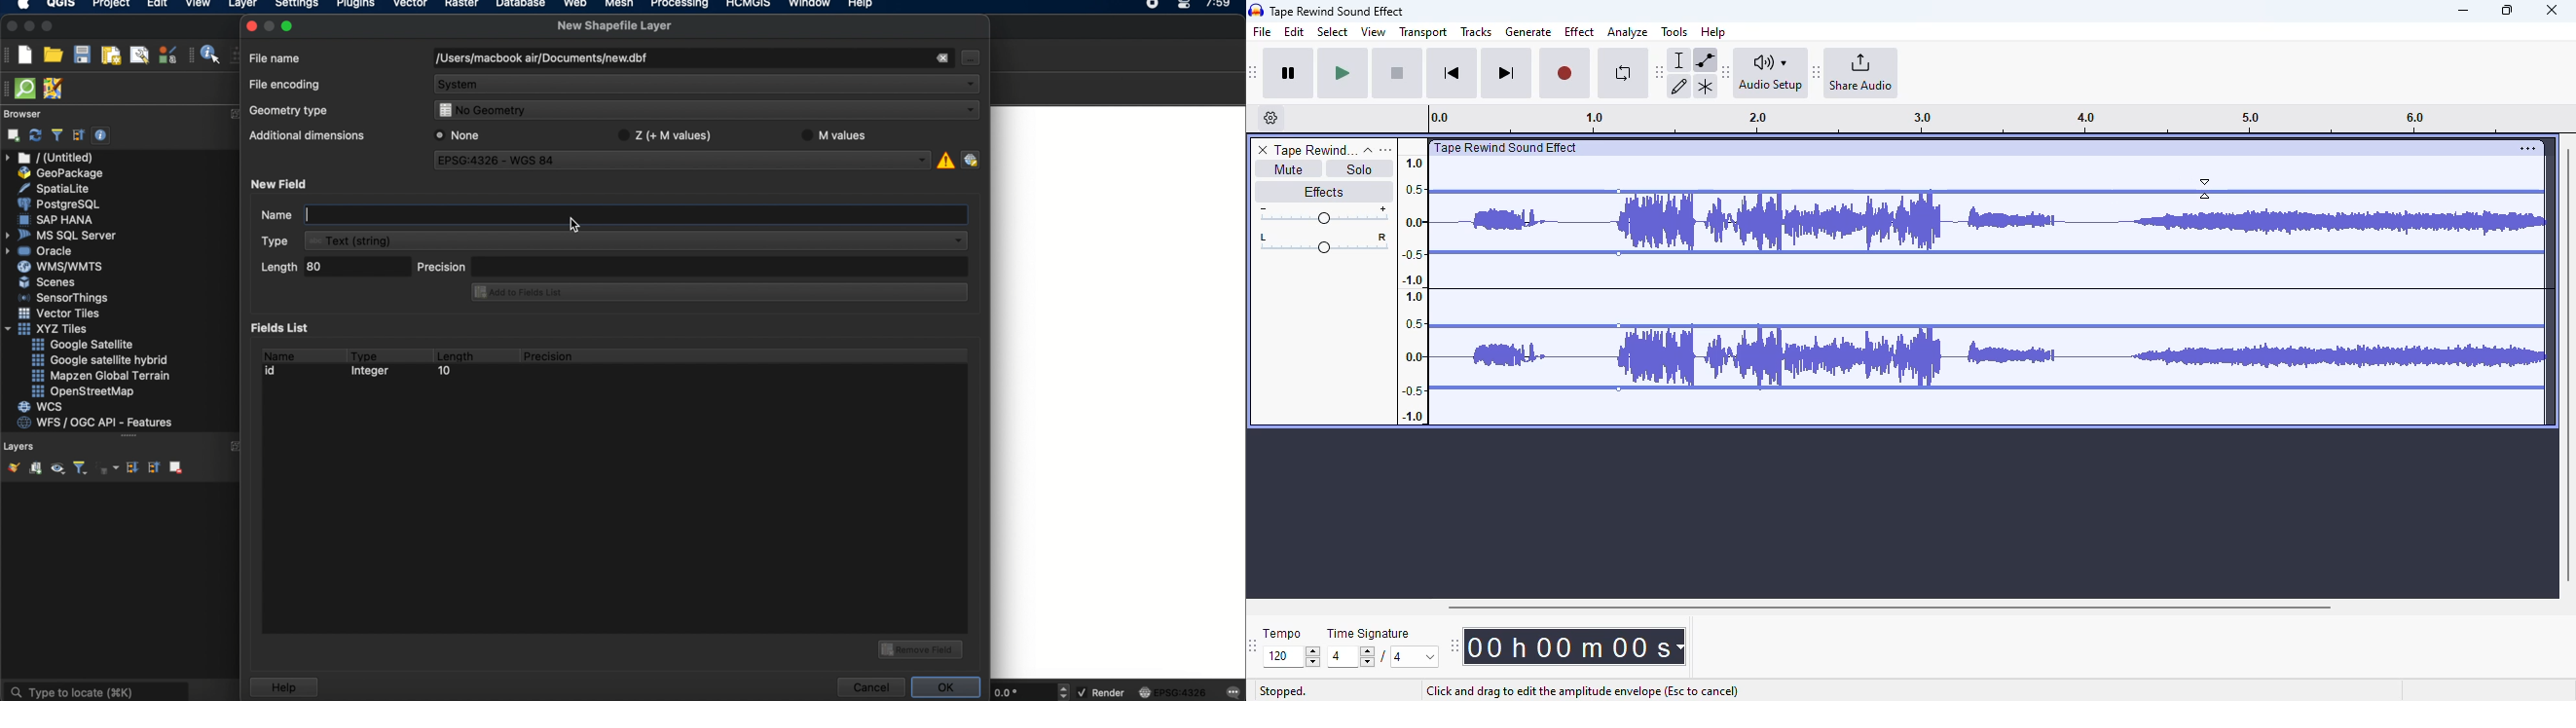 The image size is (2576, 728). What do you see at coordinates (1291, 657) in the screenshot?
I see `Input for tempo` at bounding box center [1291, 657].